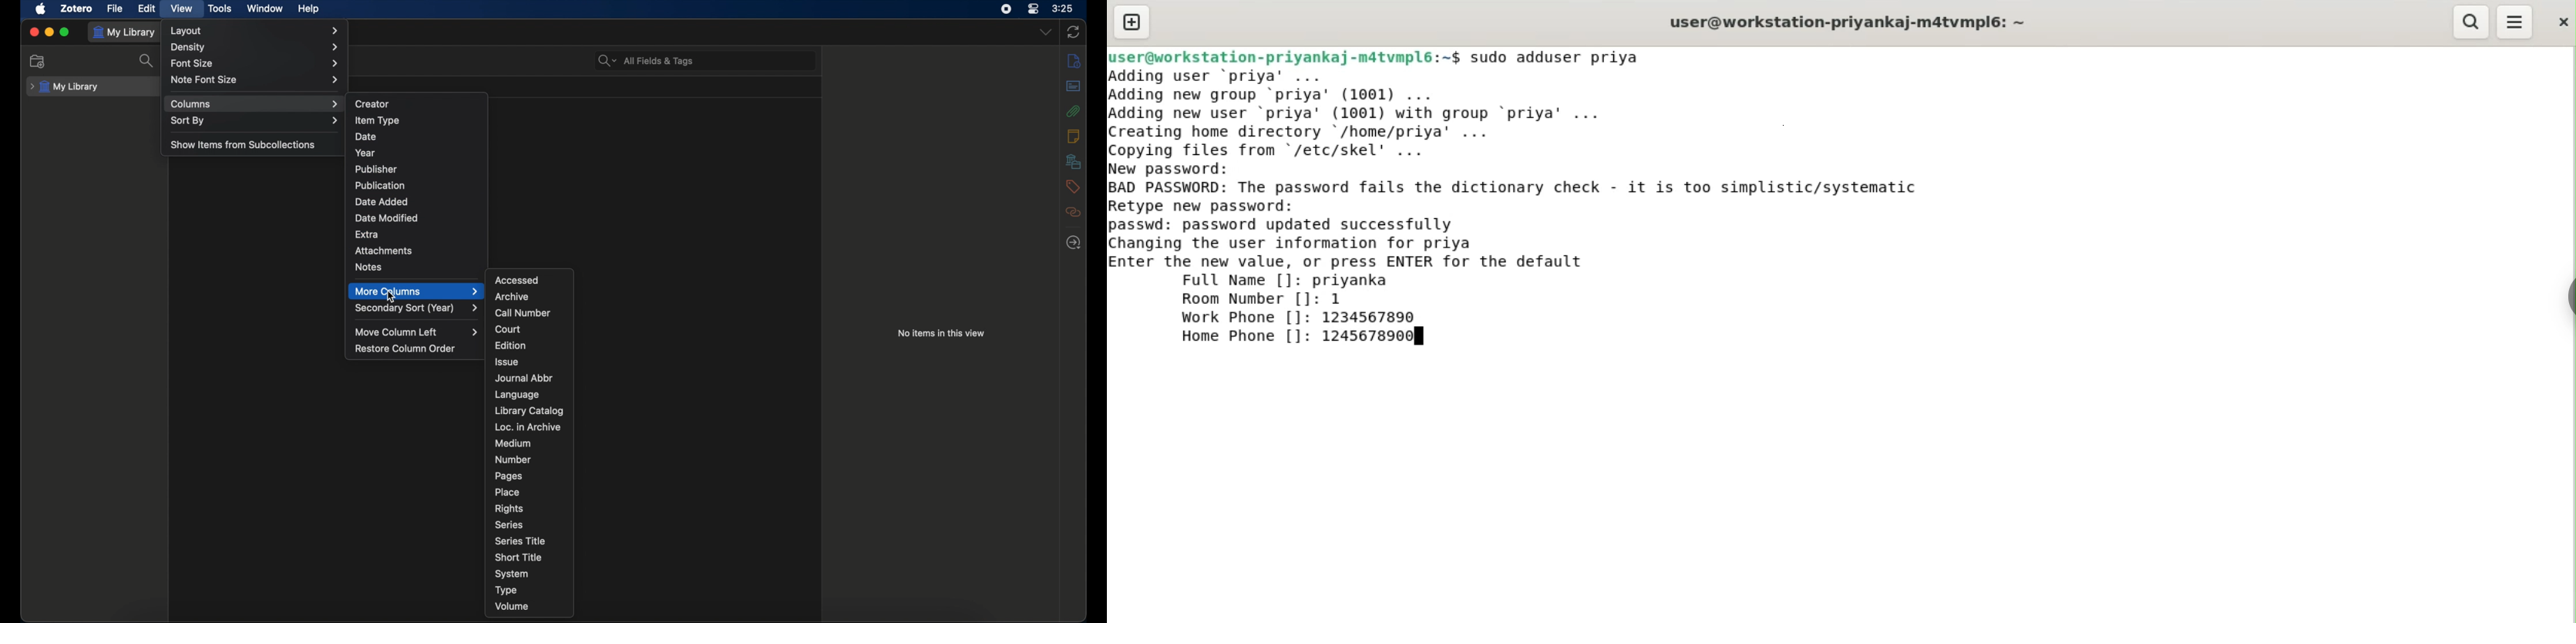 The image size is (2576, 644). What do you see at coordinates (255, 31) in the screenshot?
I see `layout` at bounding box center [255, 31].